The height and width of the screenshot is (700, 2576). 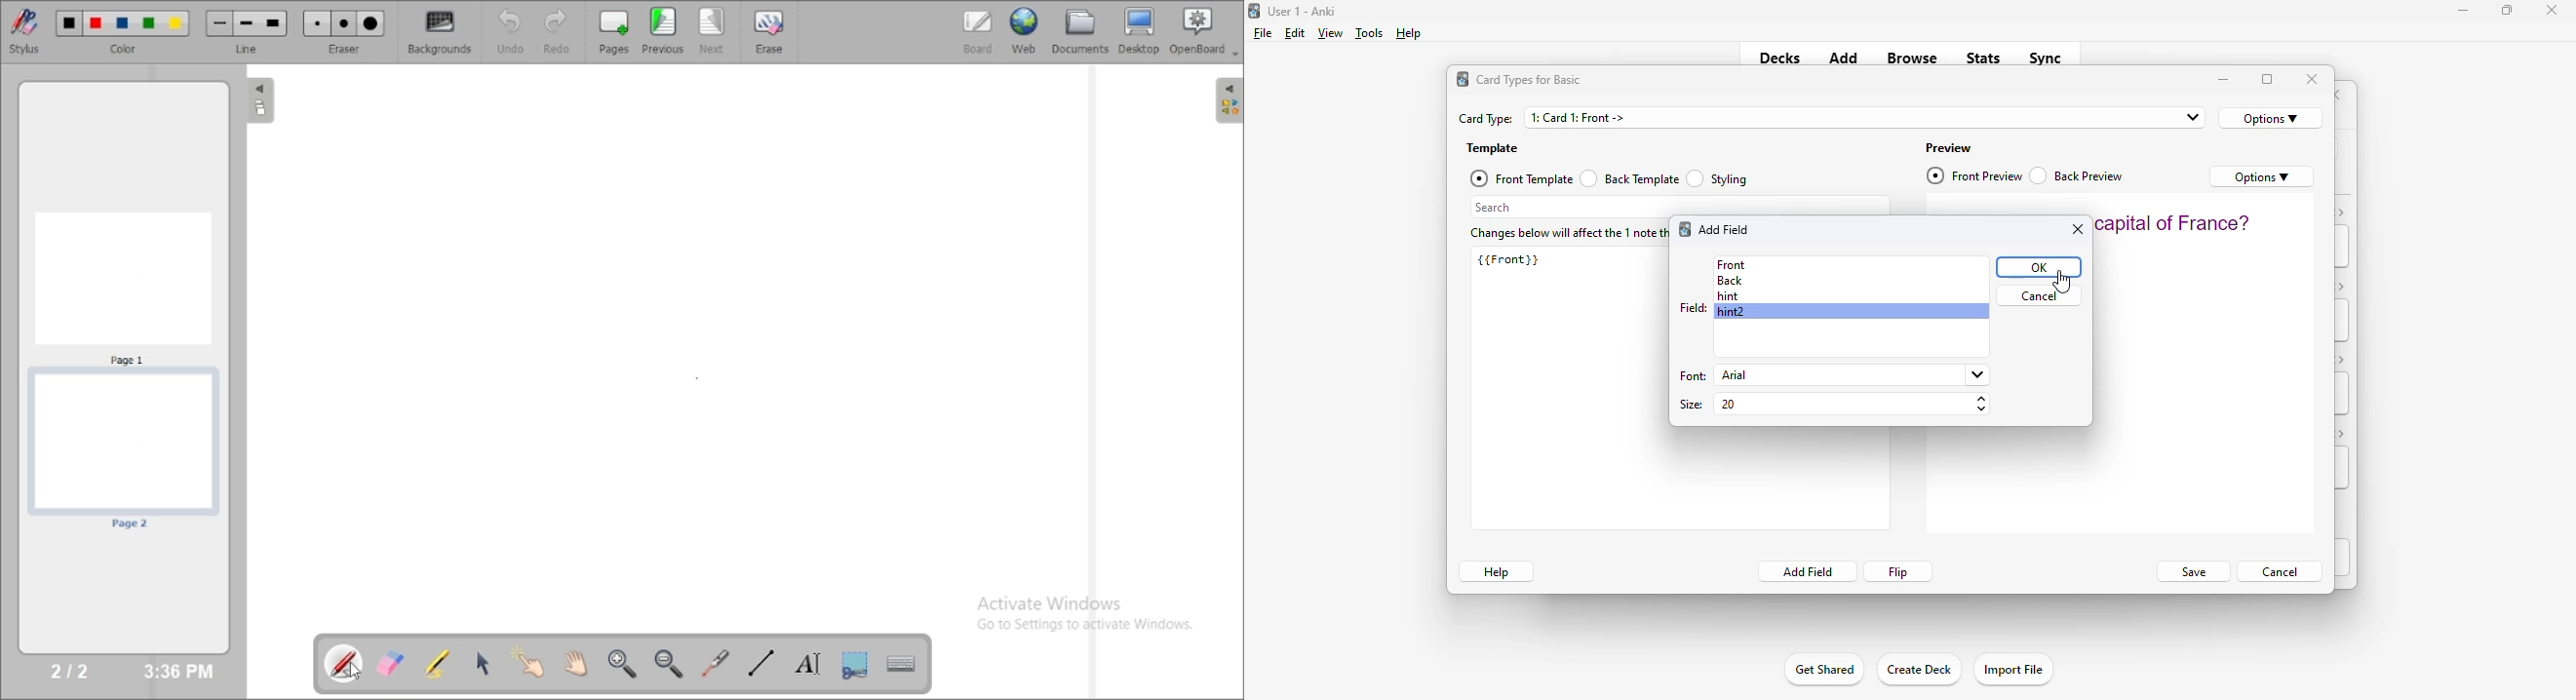 I want to click on back preview, so click(x=2078, y=175).